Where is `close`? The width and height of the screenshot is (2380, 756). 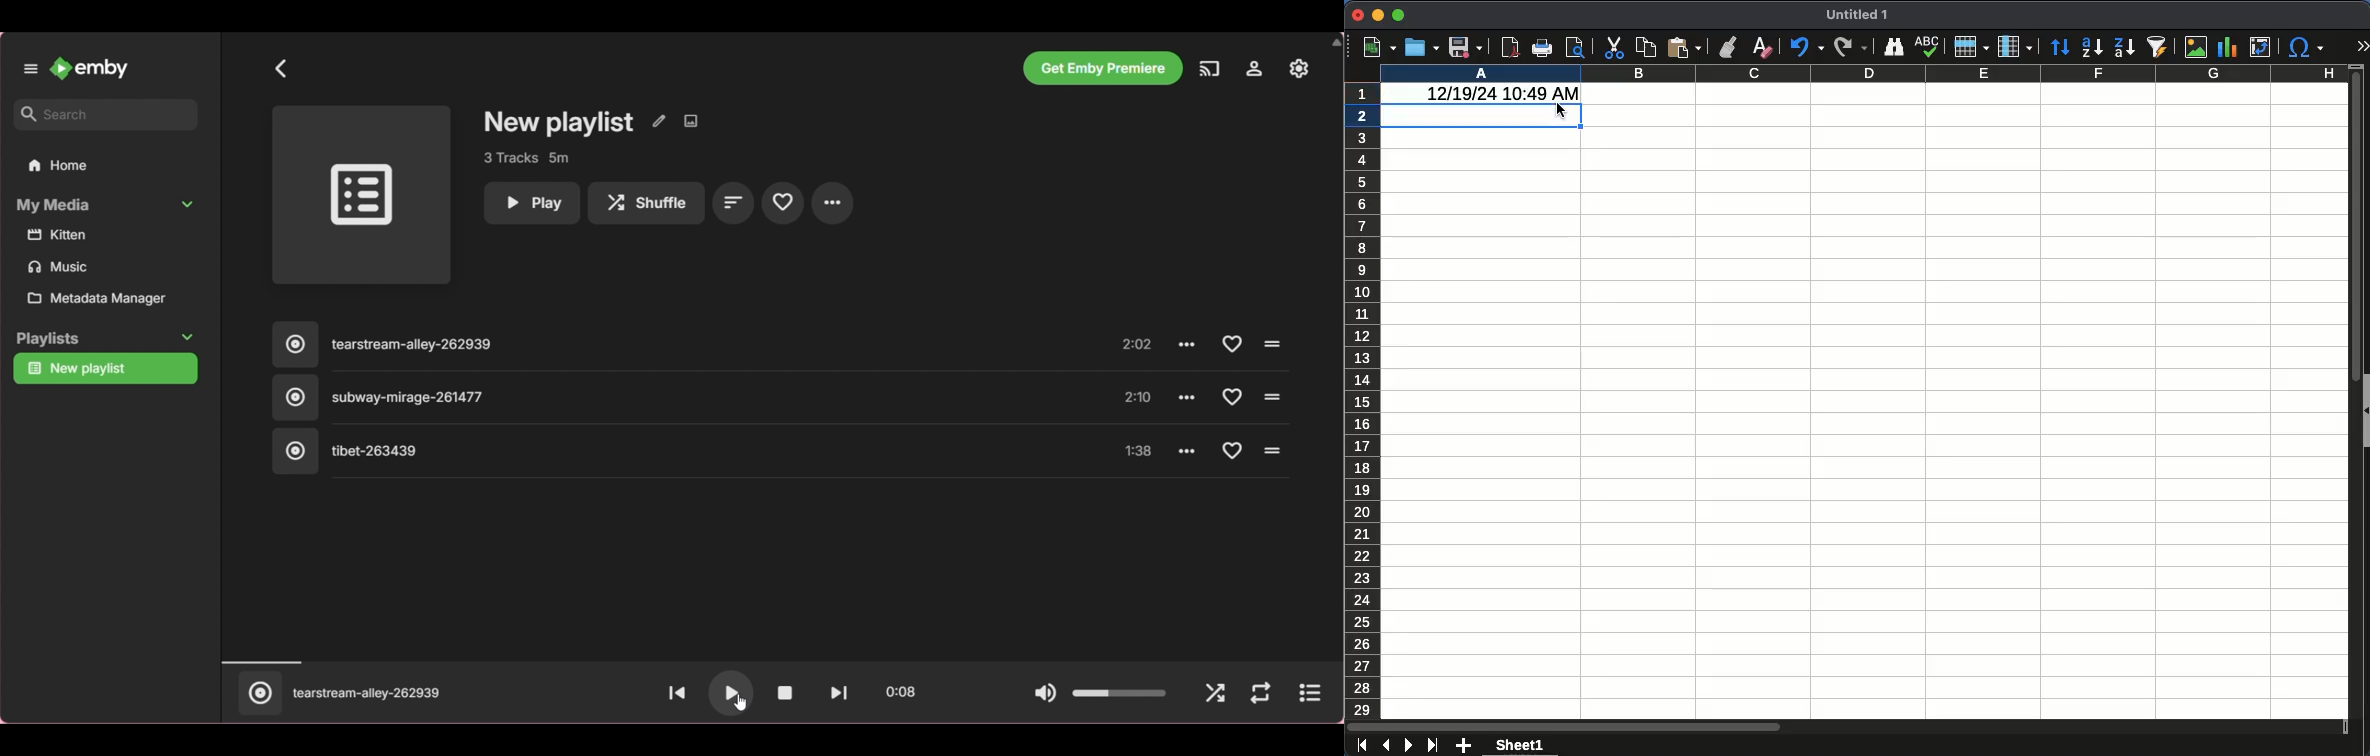
close is located at coordinates (1358, 16).